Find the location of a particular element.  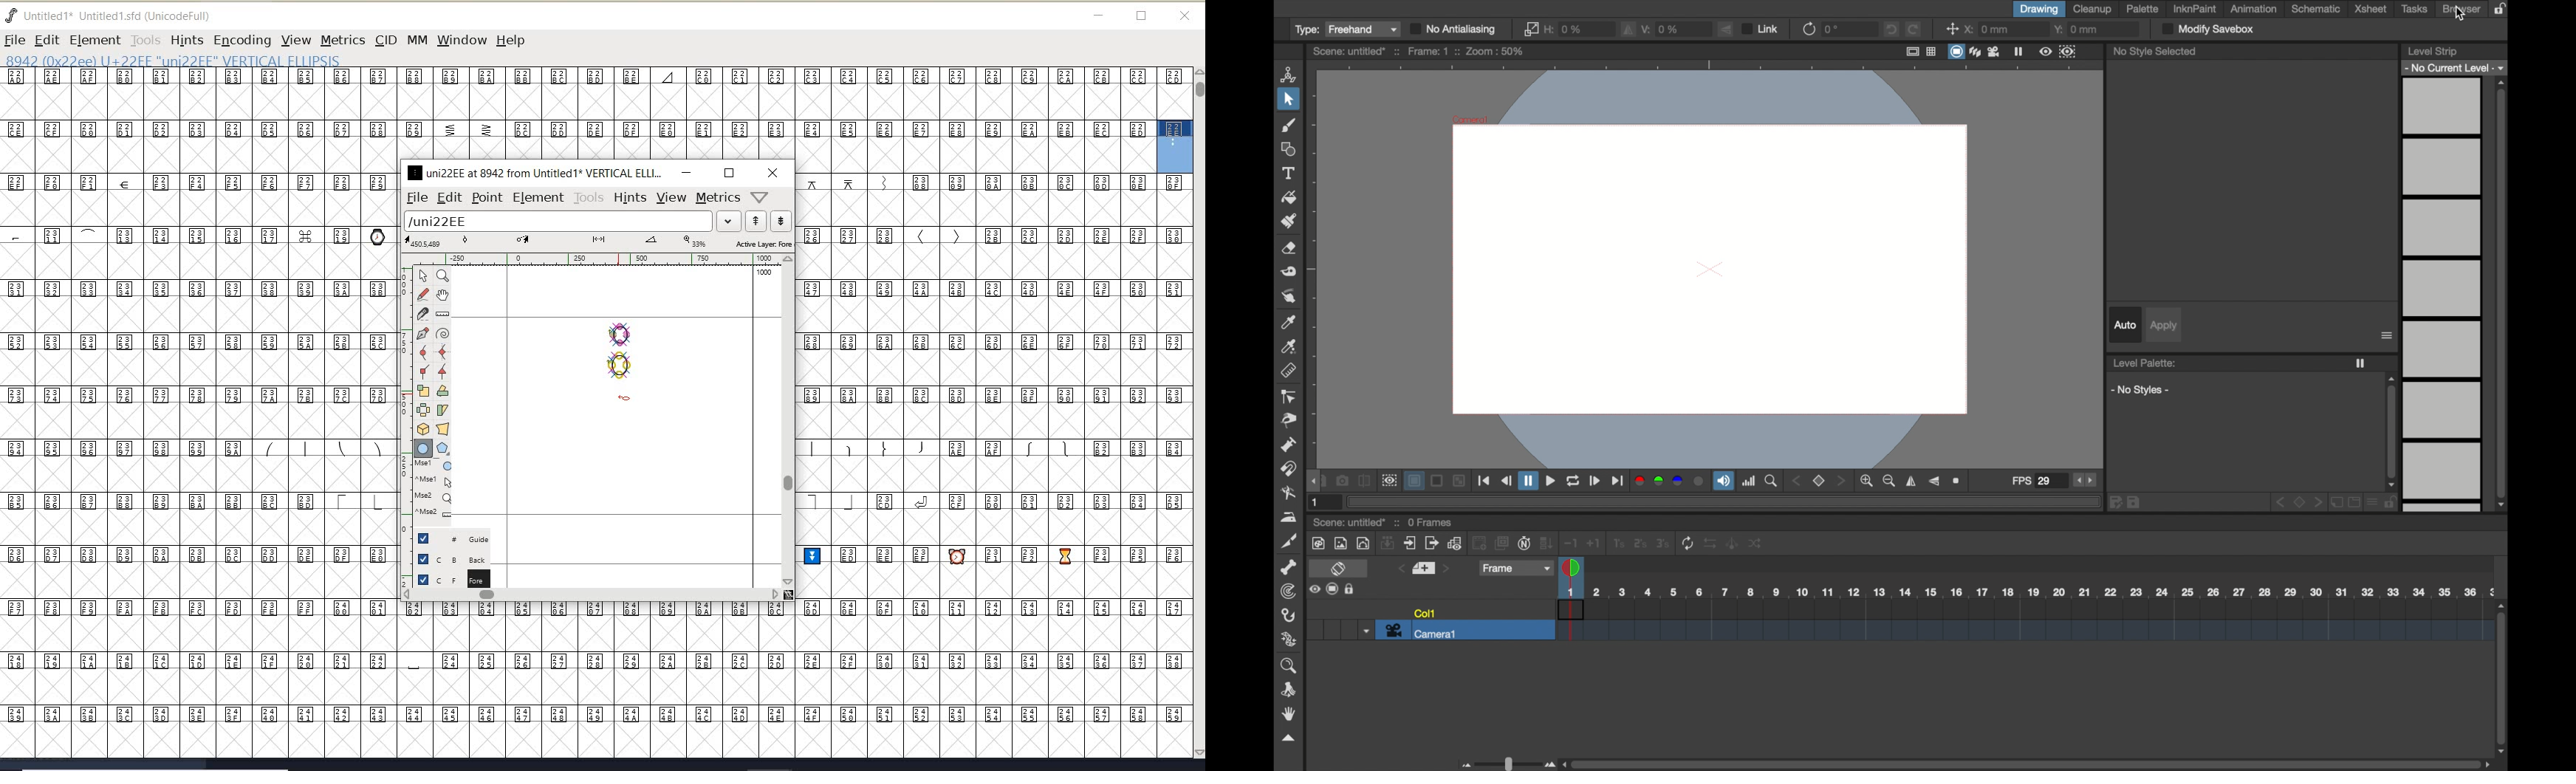

-1 is located at coordinates (1570, 541).